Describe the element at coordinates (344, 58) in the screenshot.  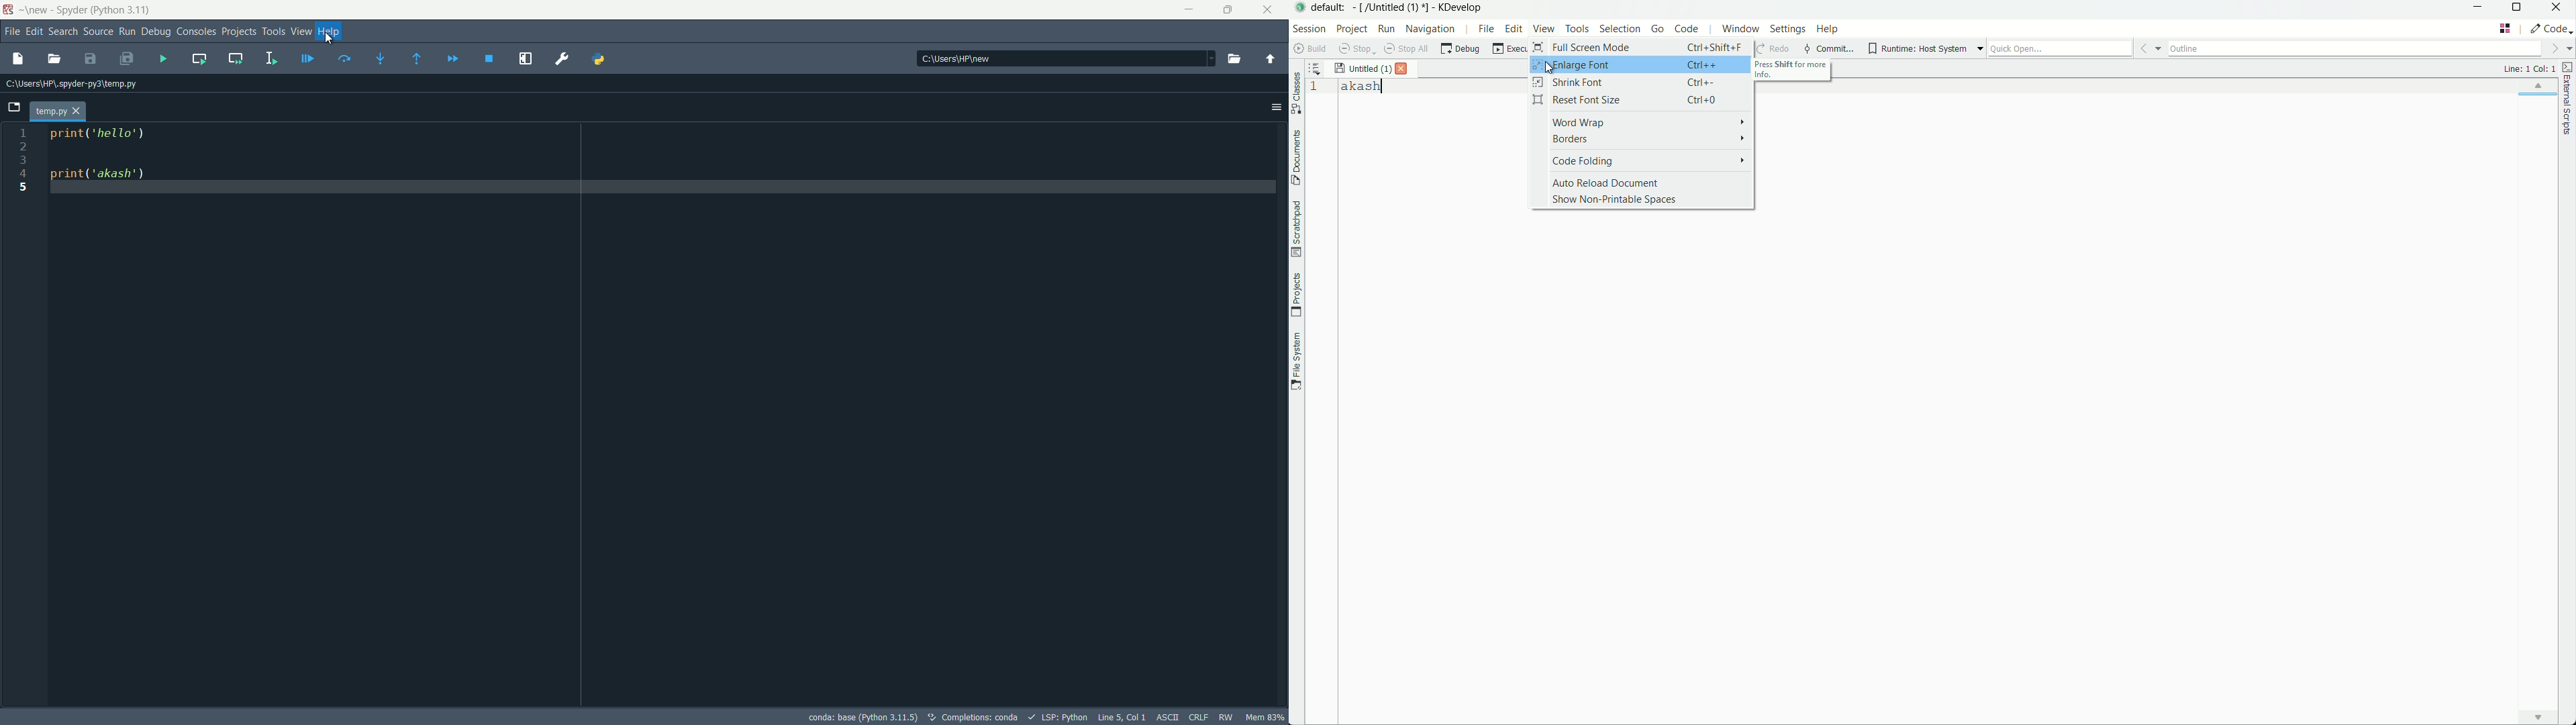
I see `run current line` at that location.